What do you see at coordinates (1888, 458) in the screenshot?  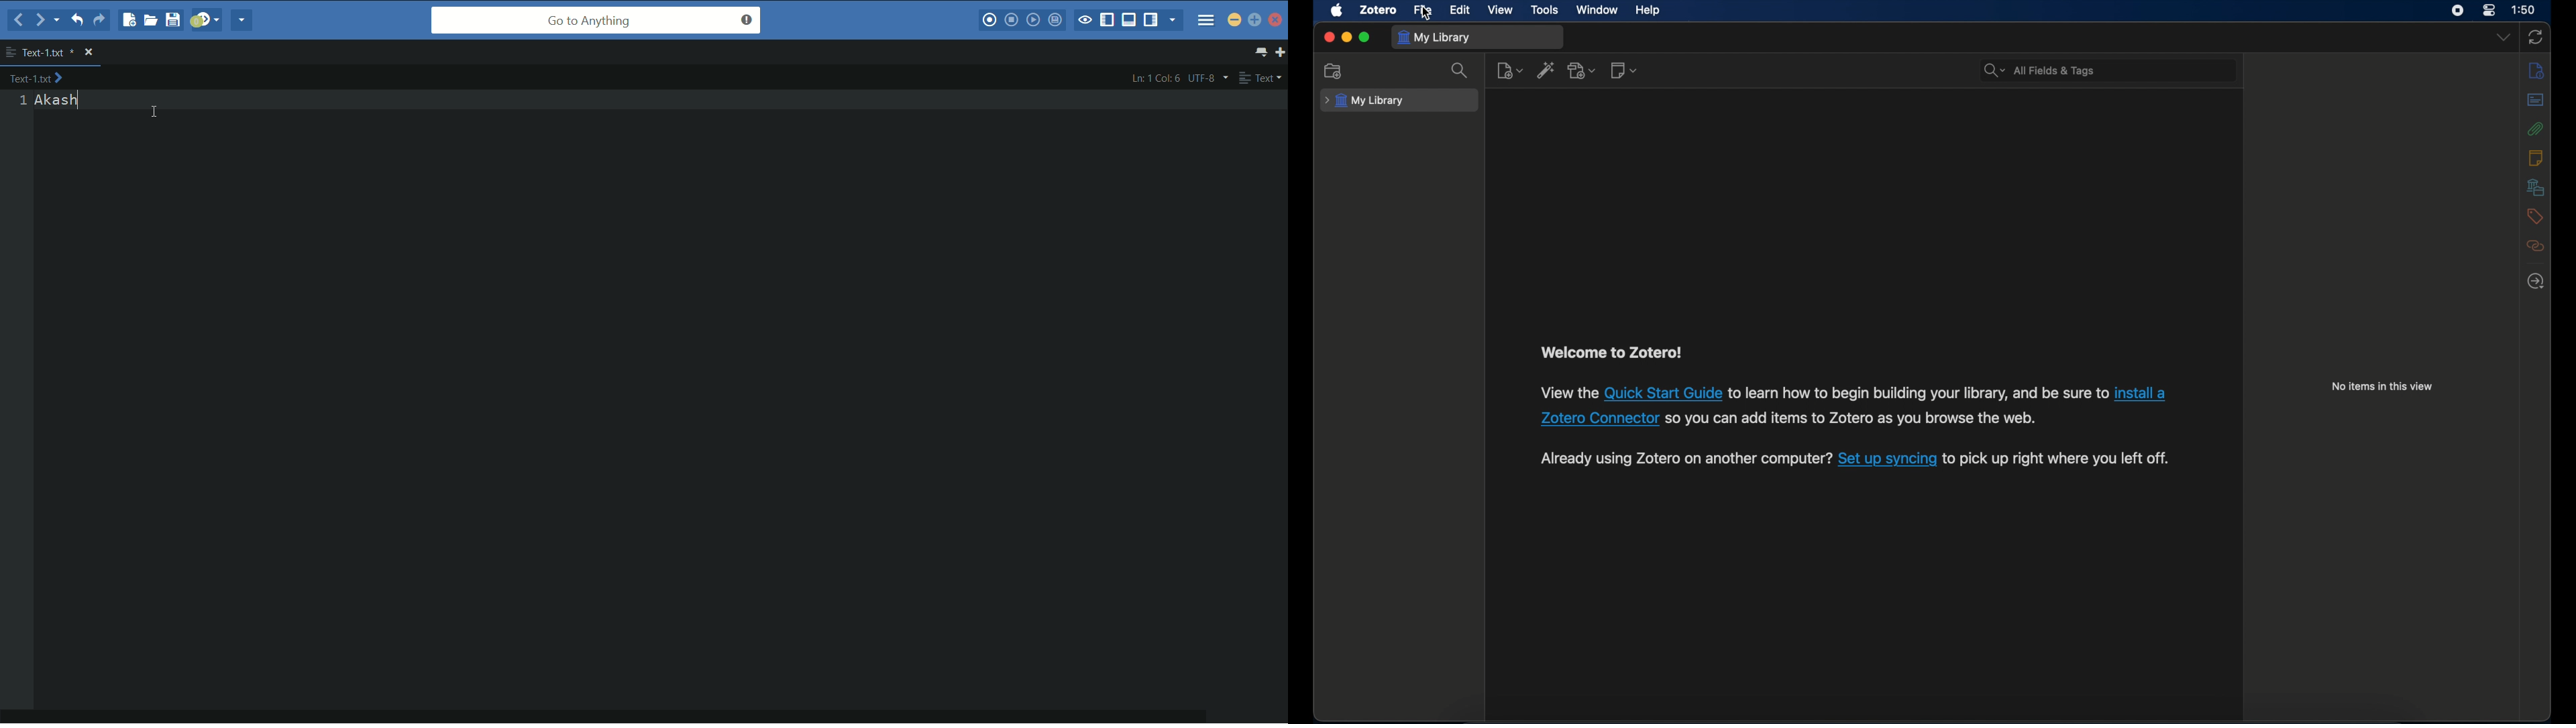 I see `Set up syncing` at bounding box center [1888, 458].